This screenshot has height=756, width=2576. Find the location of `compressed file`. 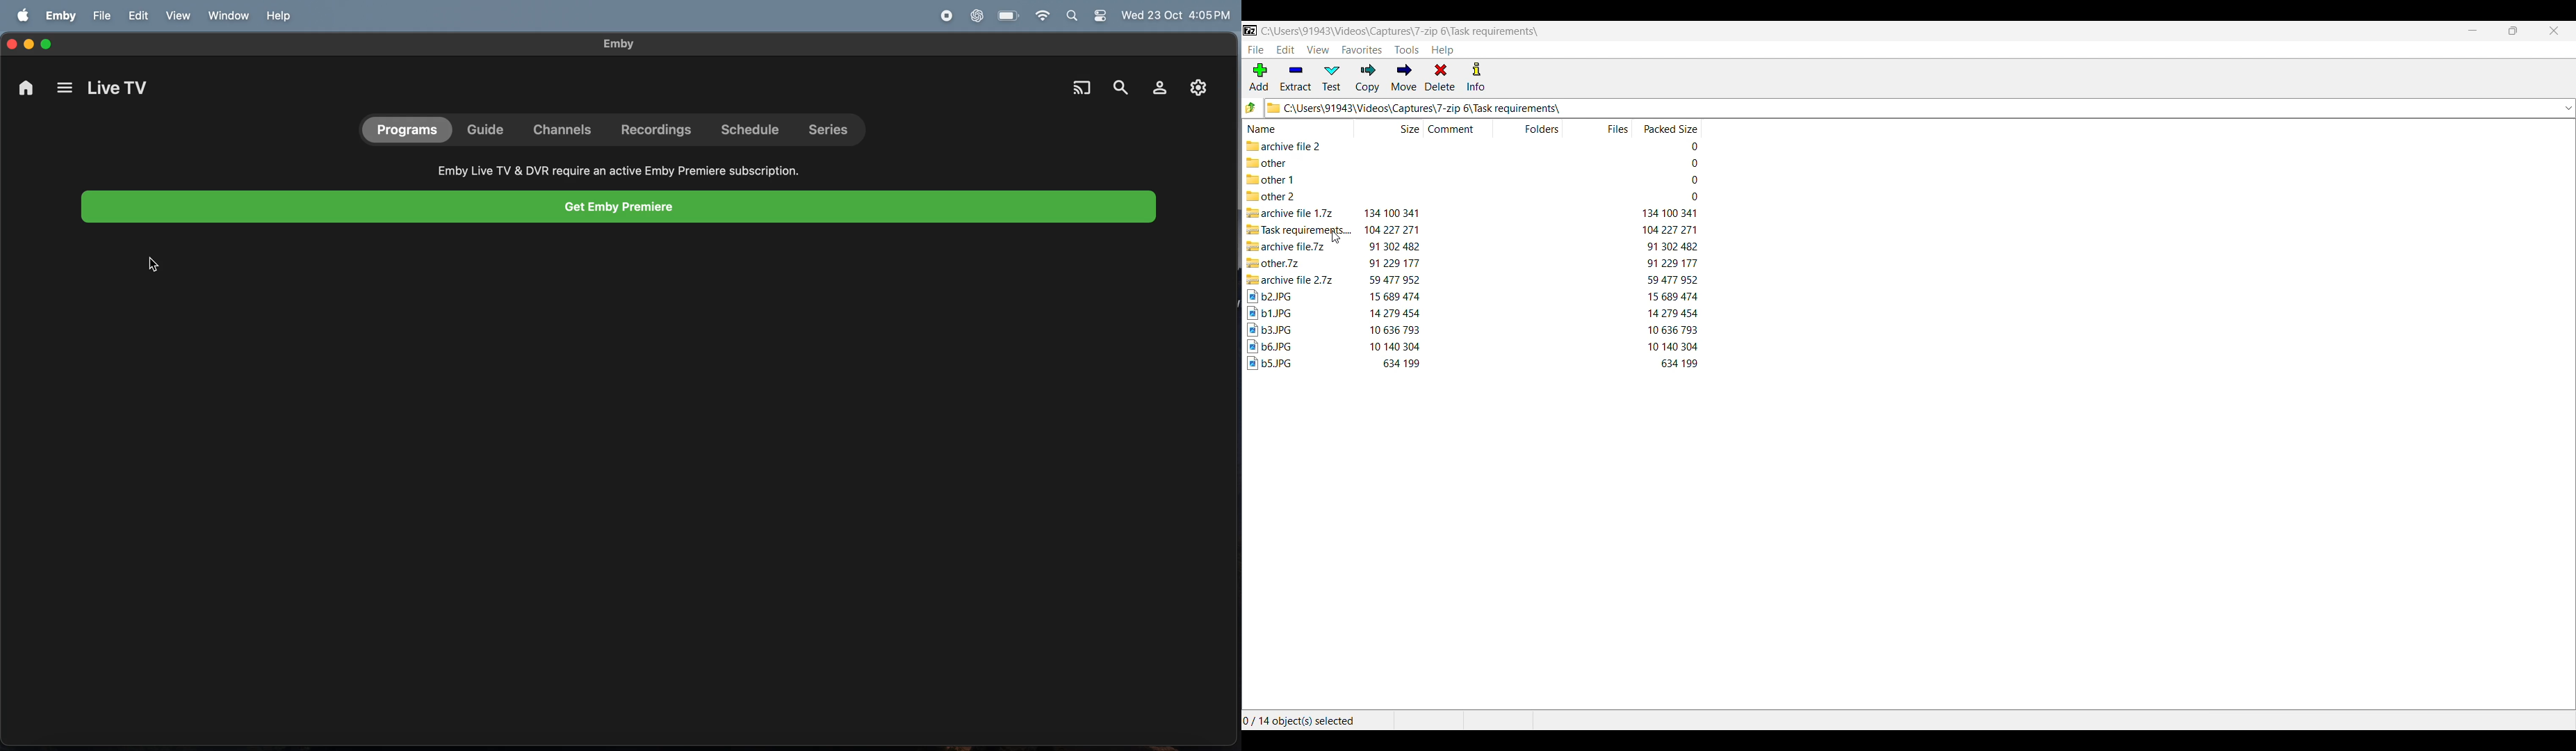

compressed file is located at coordinates (1287, 213).